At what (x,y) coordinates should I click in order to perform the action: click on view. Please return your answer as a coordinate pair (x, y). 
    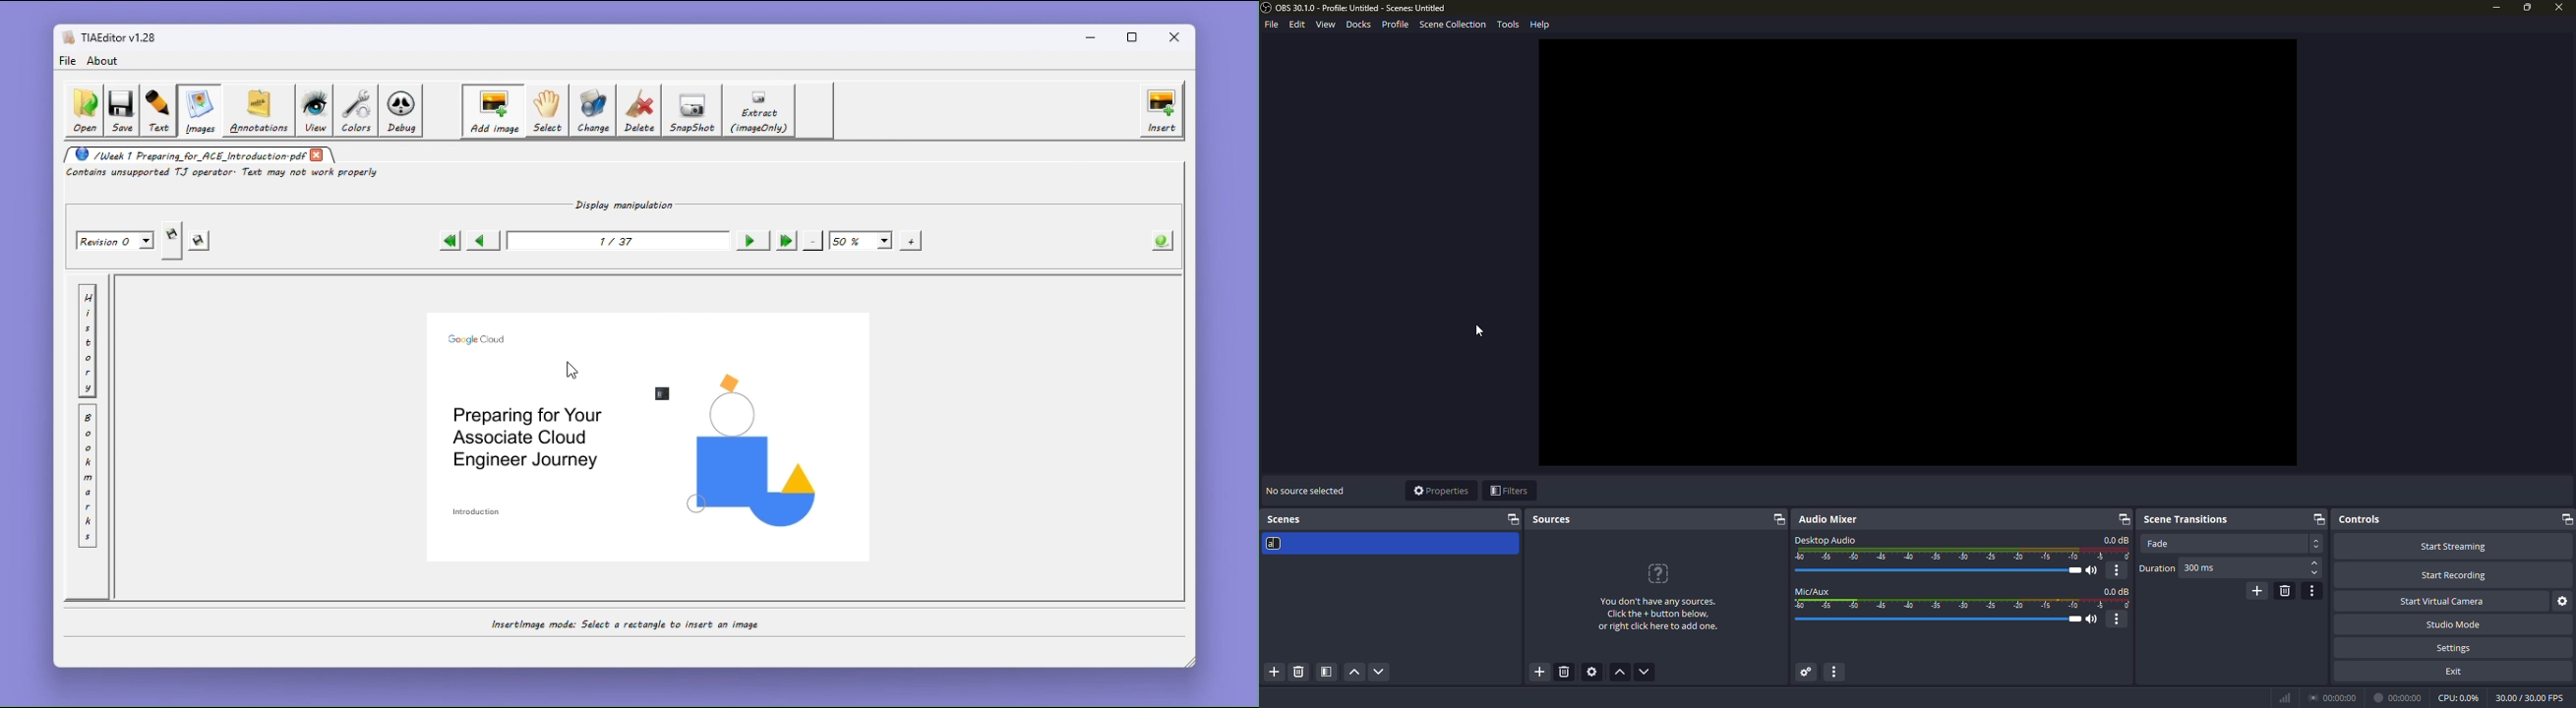
    Looking at the image, I should click on (1325, 25).